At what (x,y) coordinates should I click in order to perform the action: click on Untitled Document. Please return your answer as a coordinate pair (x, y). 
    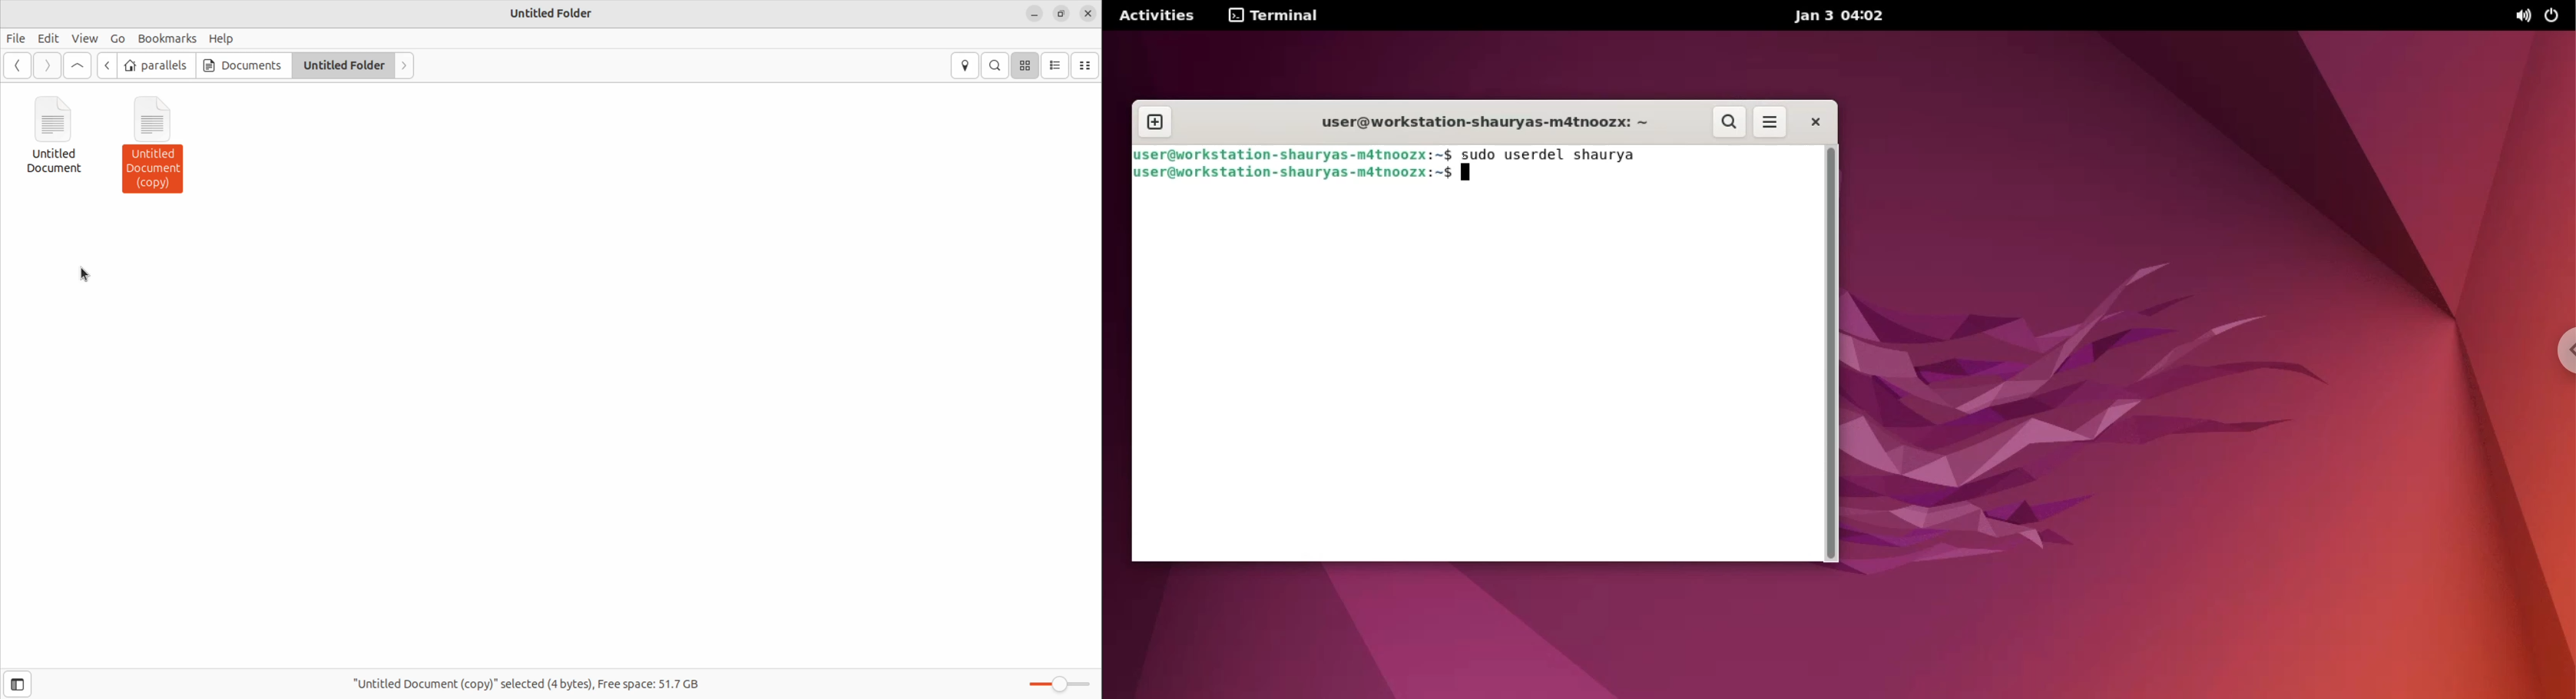
    Looking at the image, I should click on (60, 135).